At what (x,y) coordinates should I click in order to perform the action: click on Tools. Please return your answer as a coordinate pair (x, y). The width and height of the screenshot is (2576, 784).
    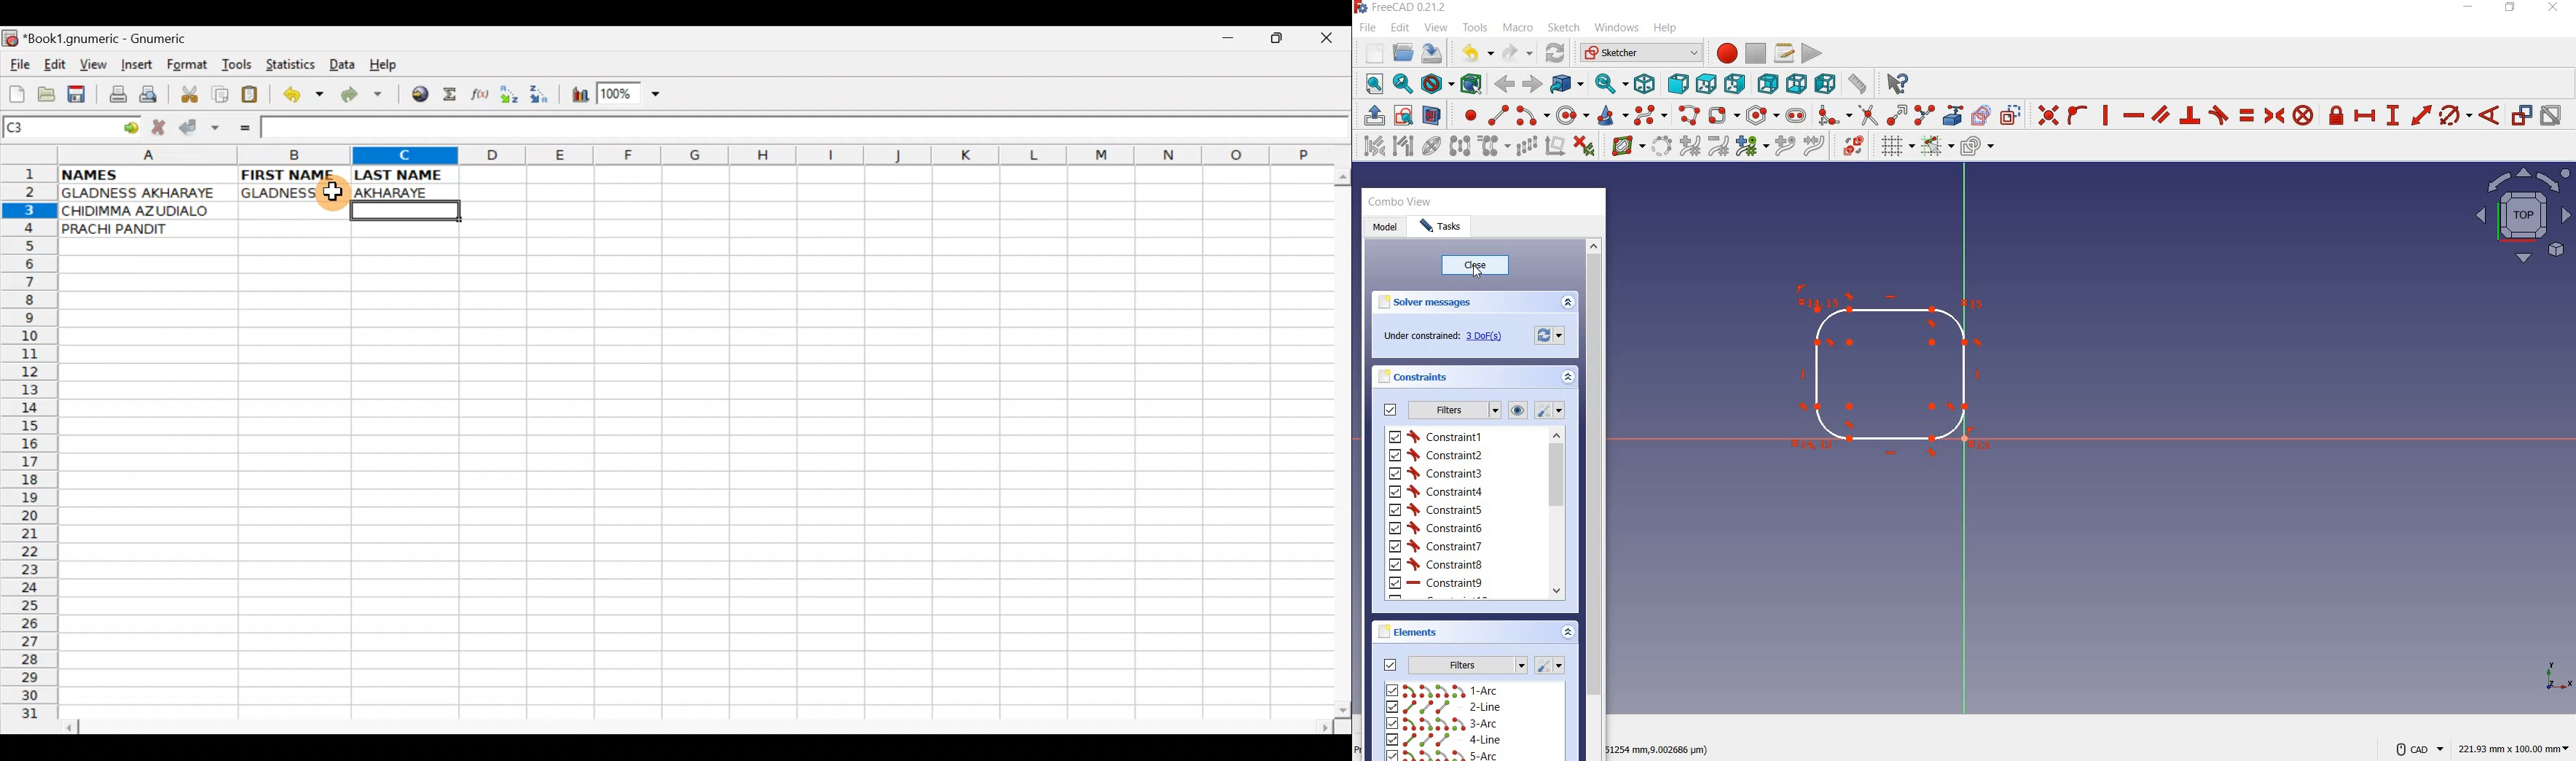
    Looking at the image, I should click on (238, 65).